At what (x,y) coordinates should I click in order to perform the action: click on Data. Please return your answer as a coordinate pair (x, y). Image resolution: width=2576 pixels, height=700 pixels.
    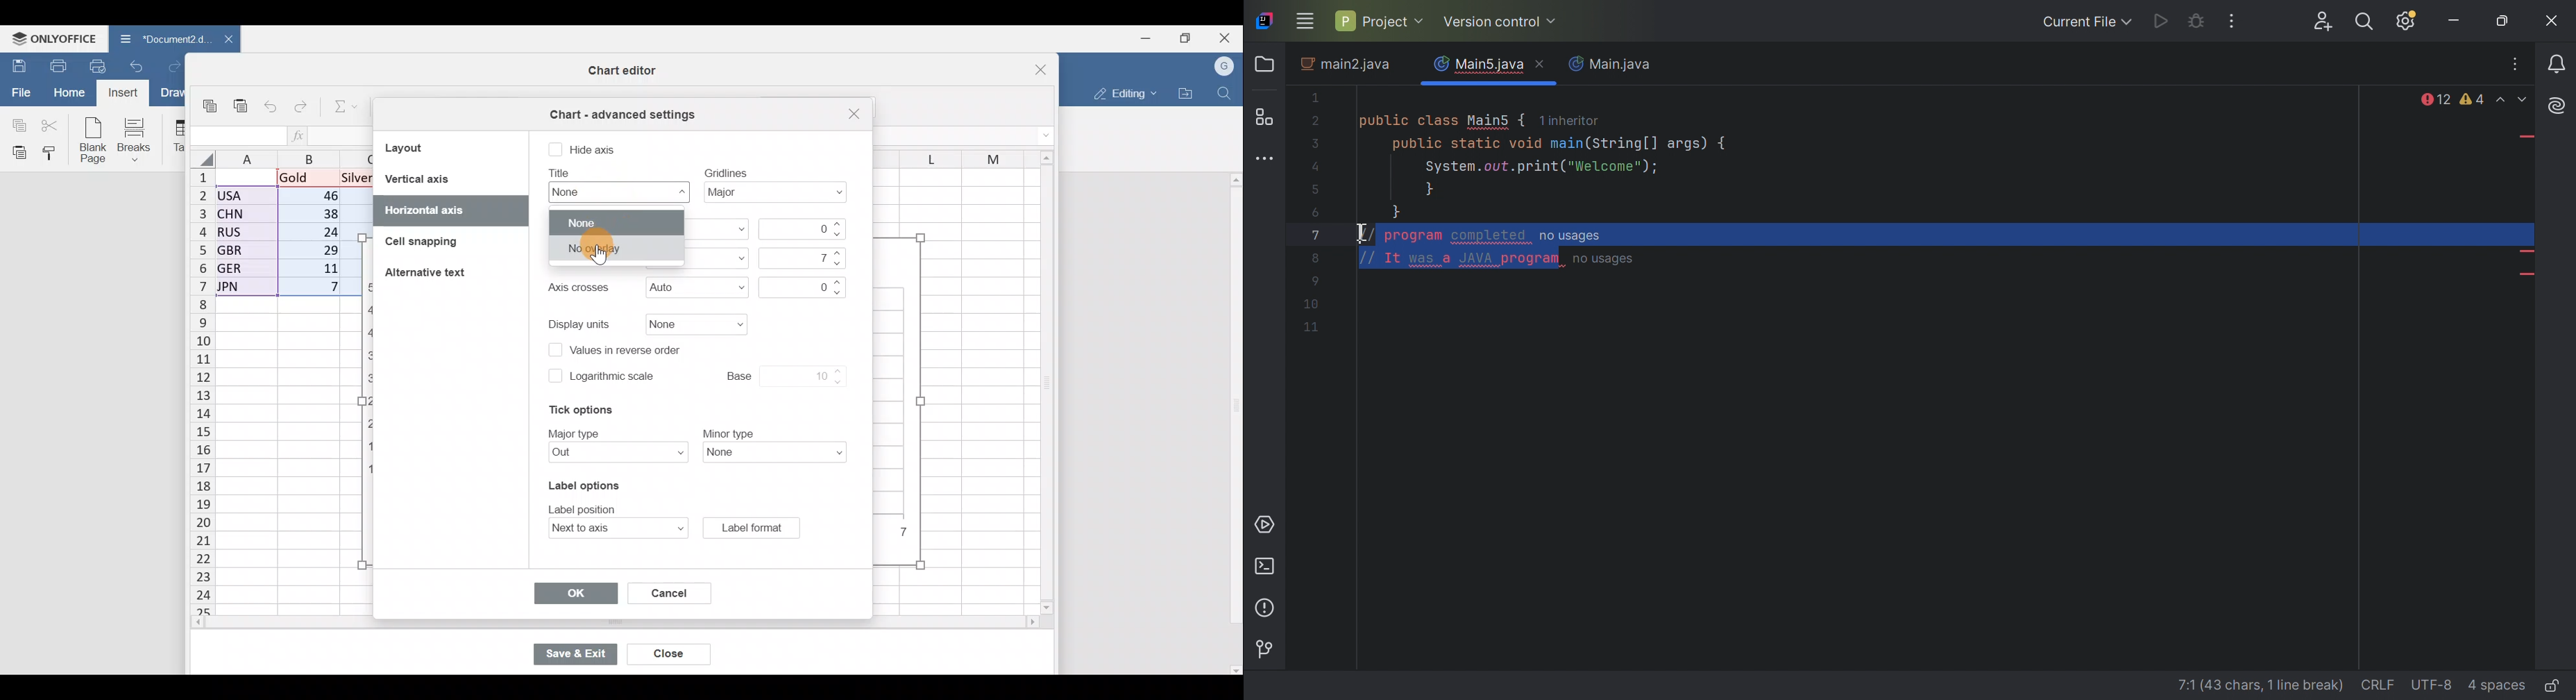
    Looking at the image, I should click on (282, 237).